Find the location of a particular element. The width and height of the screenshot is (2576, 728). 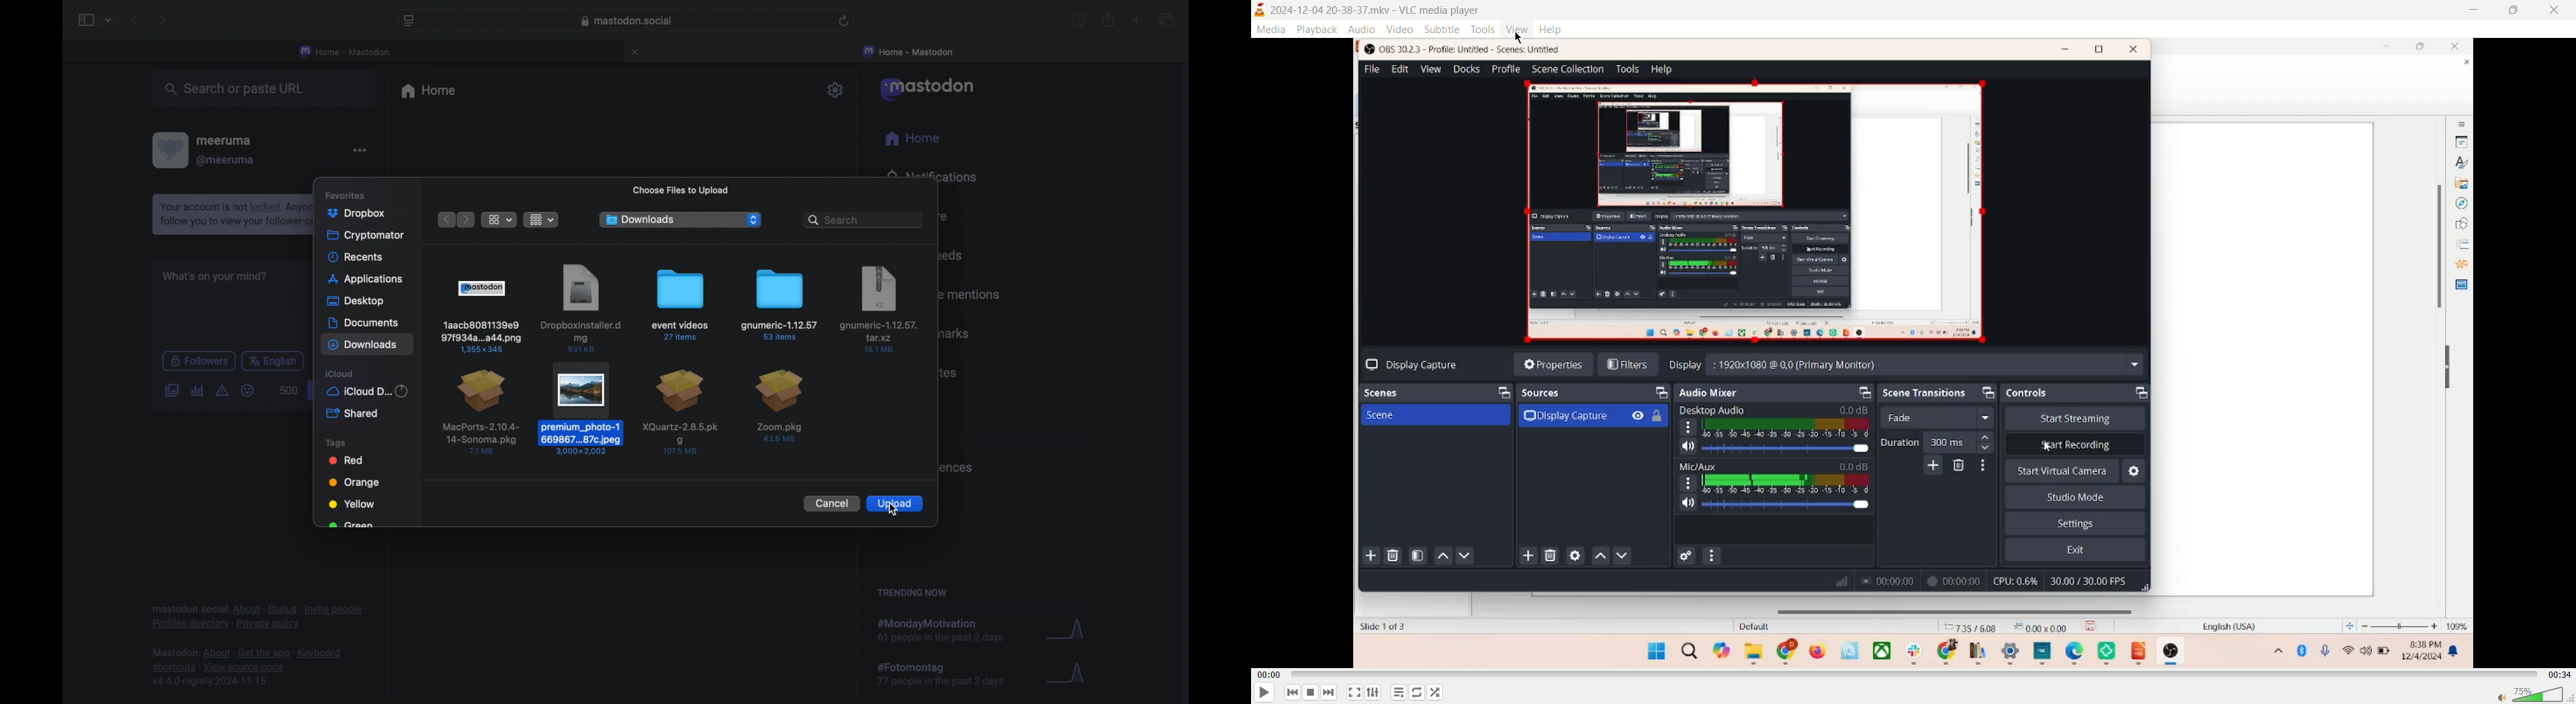

trending now is located at coordinates (912, 593).